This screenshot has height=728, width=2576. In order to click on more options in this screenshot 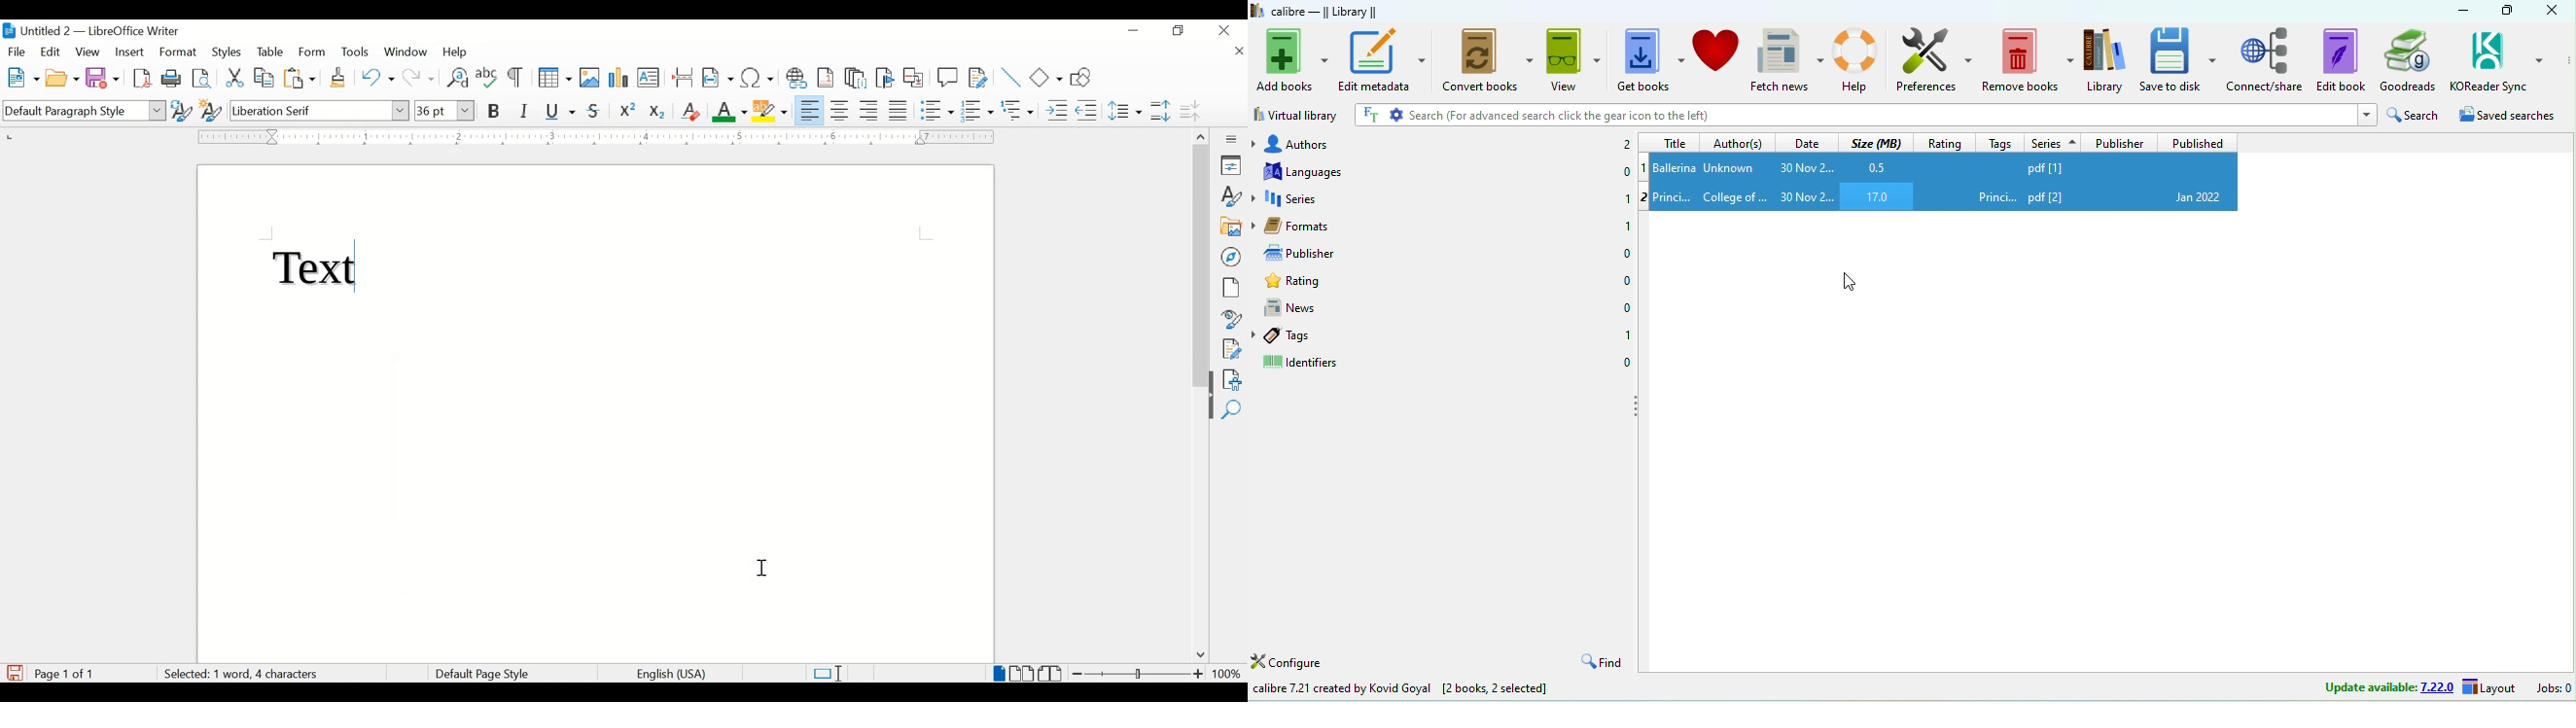, I will do `click(1233, 139)`.